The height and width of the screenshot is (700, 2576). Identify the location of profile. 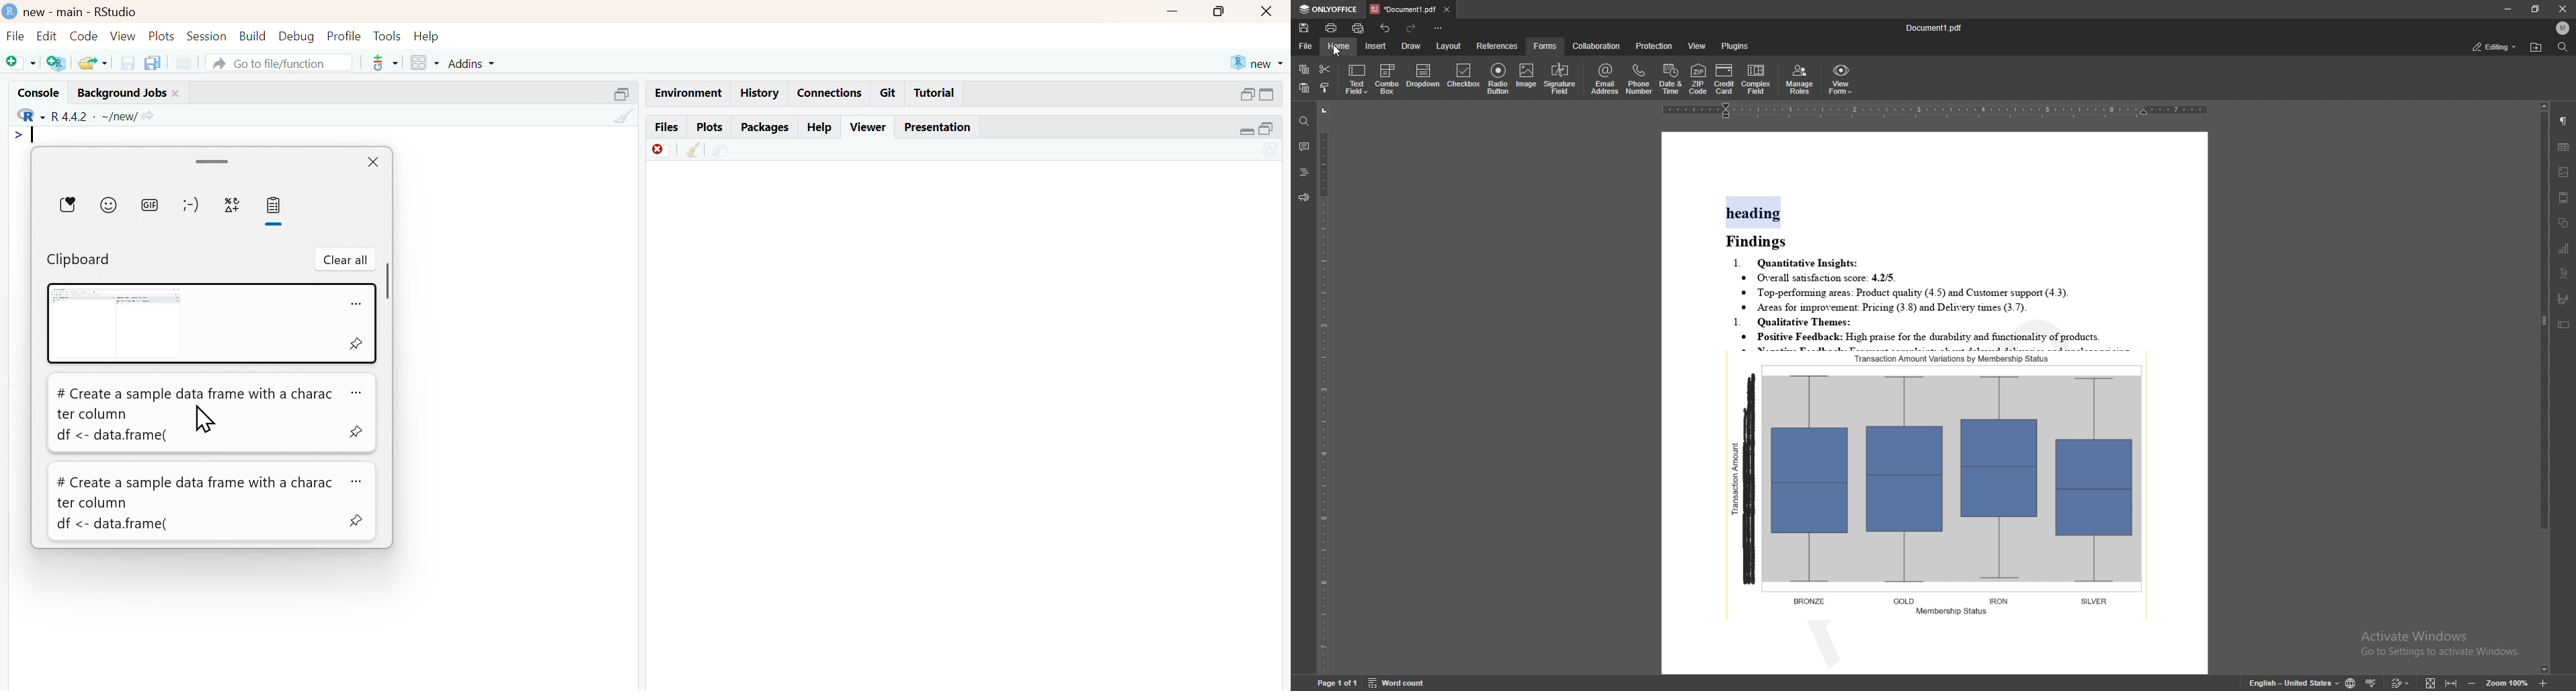
(345, 36).